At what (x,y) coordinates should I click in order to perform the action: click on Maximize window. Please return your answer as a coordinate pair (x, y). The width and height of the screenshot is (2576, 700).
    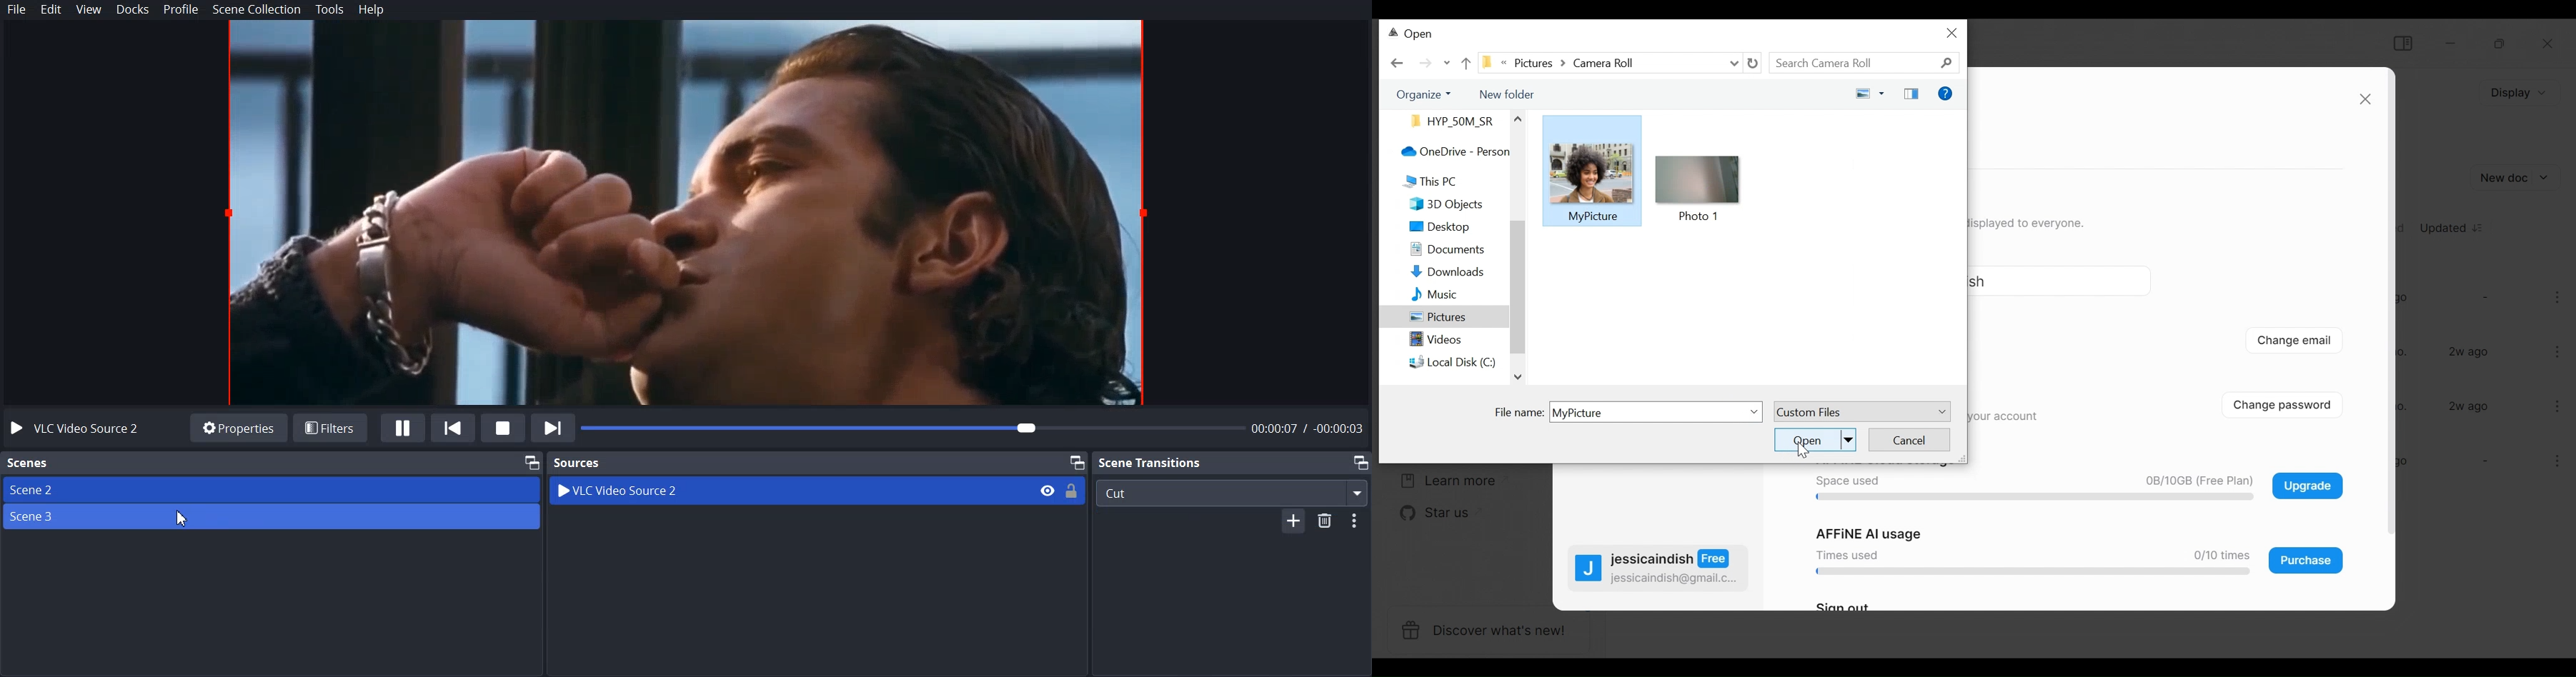
    Looking at the image, I should click on (1076, 461).